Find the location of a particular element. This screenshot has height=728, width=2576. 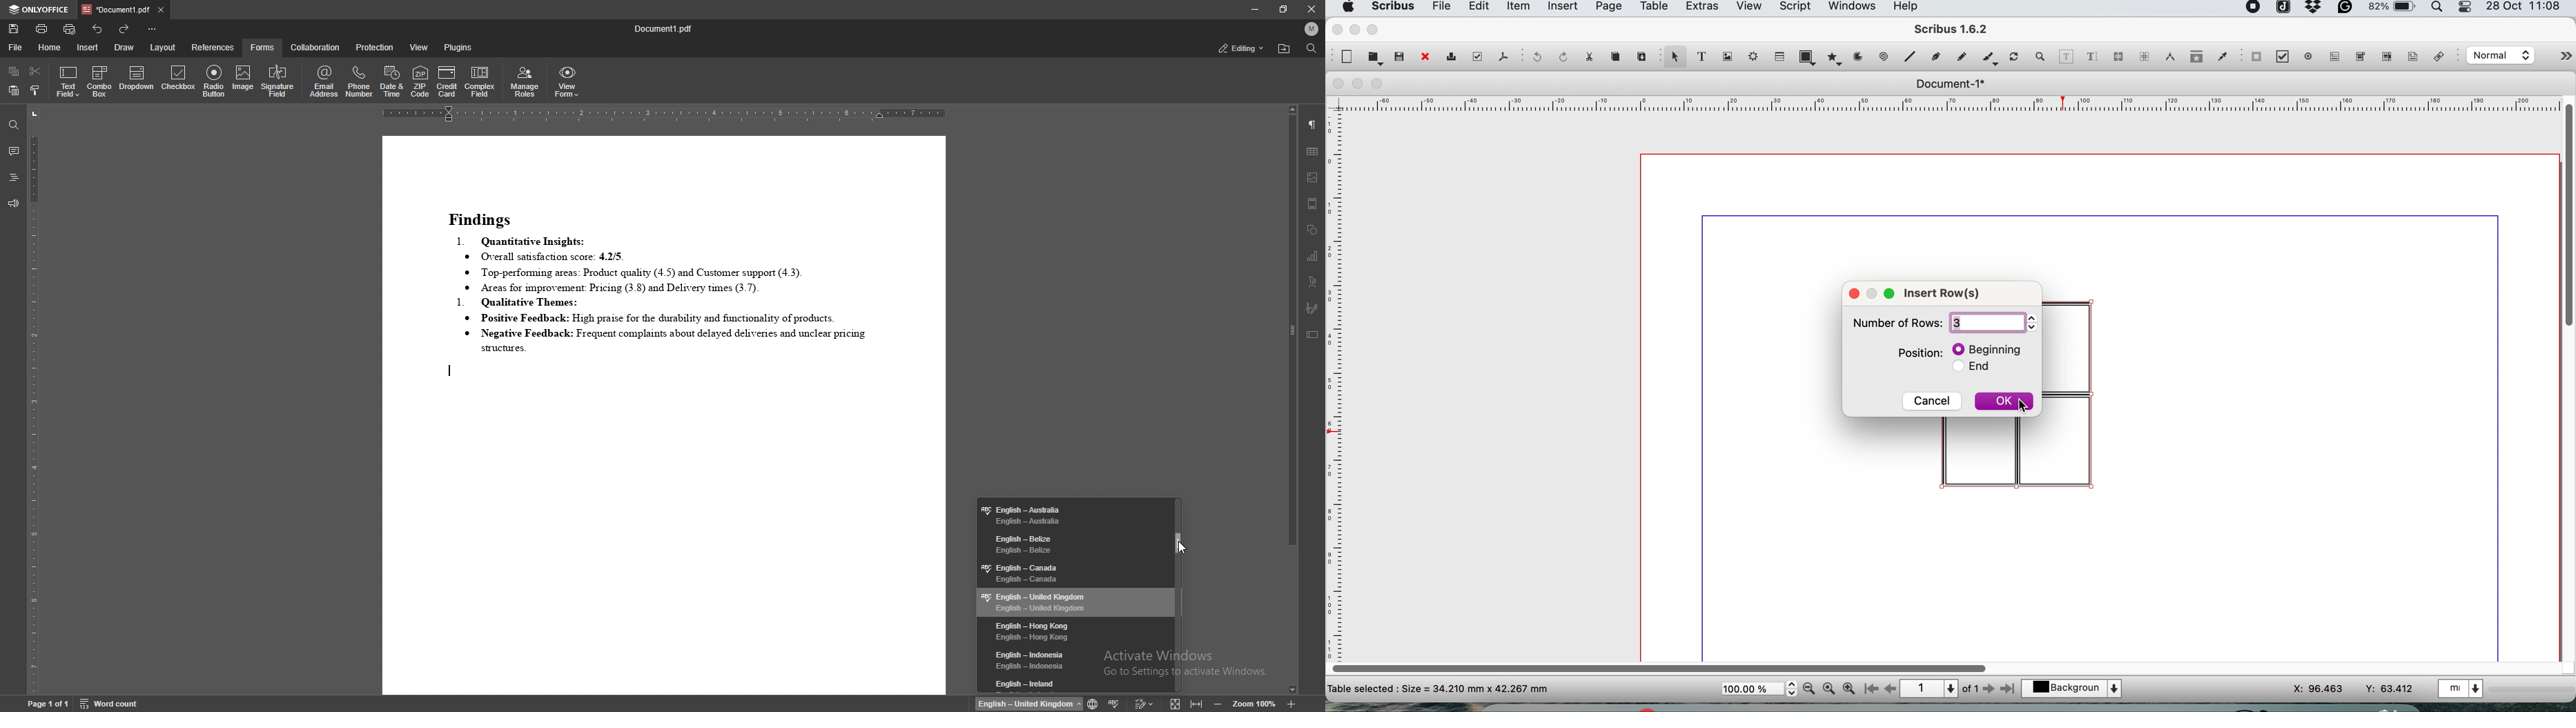

link annotation is located at coordinates (2442, 57).